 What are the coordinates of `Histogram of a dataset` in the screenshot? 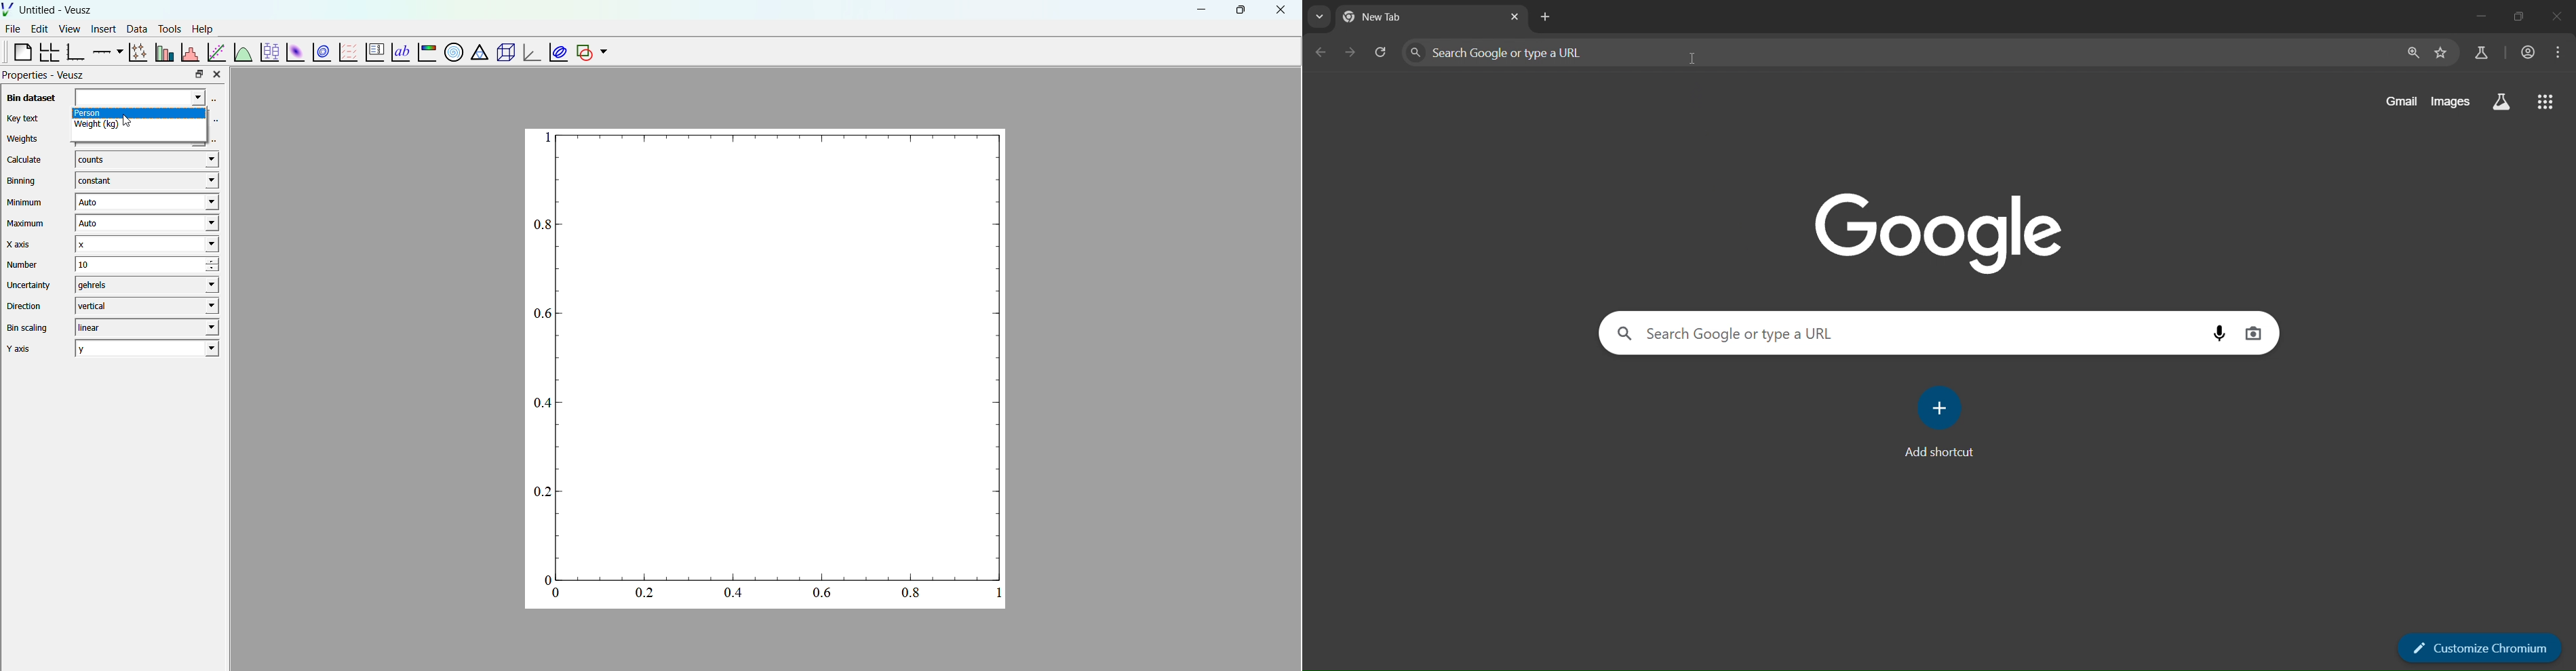 It's located at (189, 51).